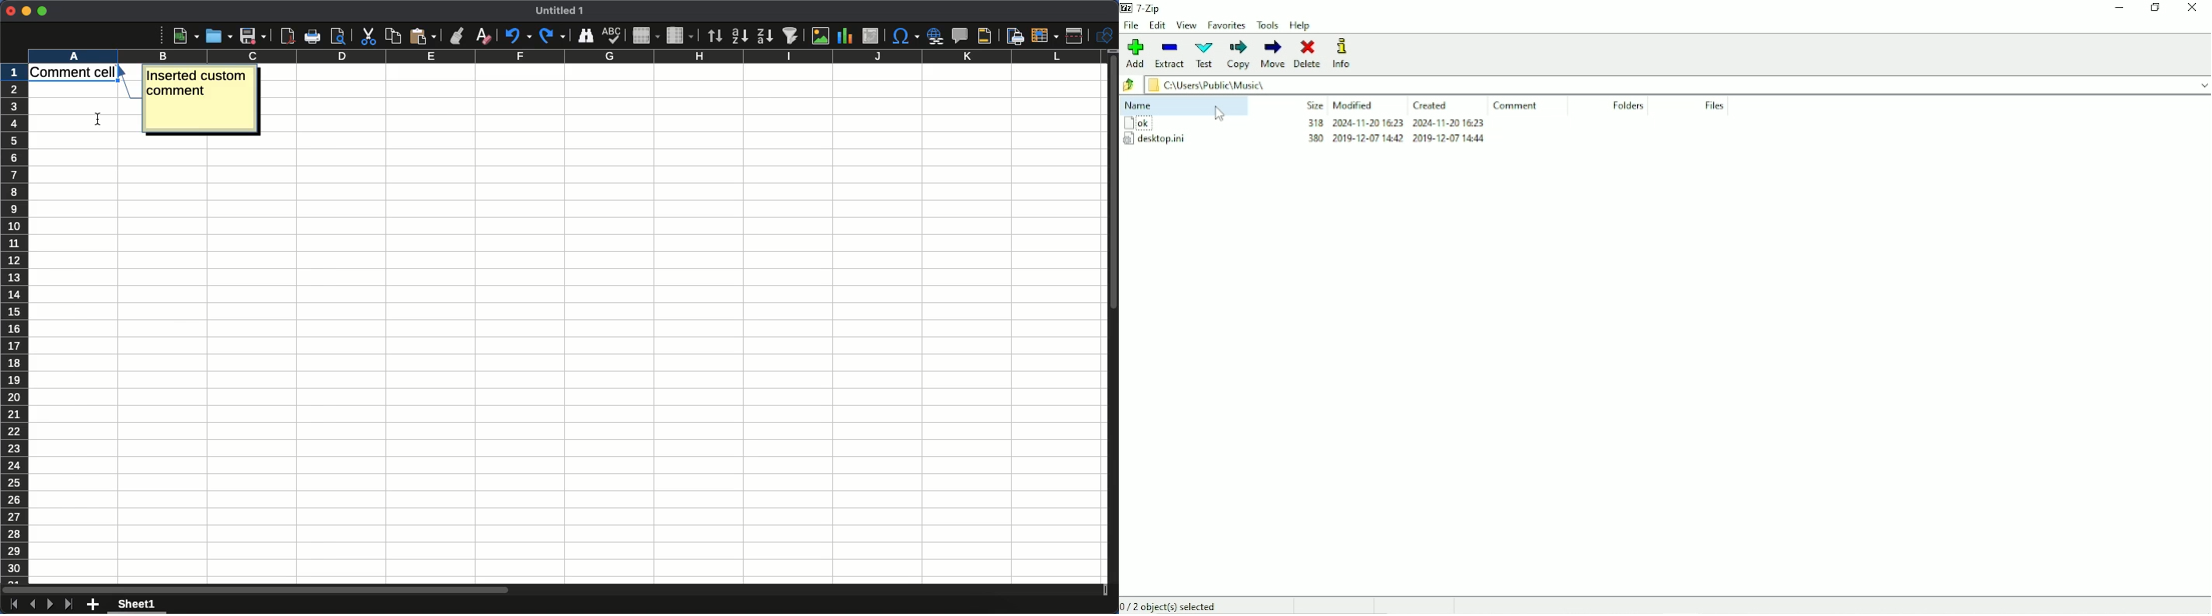 Image resolution: width=2212 pixels, height=616 pixels. Describe the element at coordinates (456, 34) in the screenshot. I see `Clone formatting` at that location.